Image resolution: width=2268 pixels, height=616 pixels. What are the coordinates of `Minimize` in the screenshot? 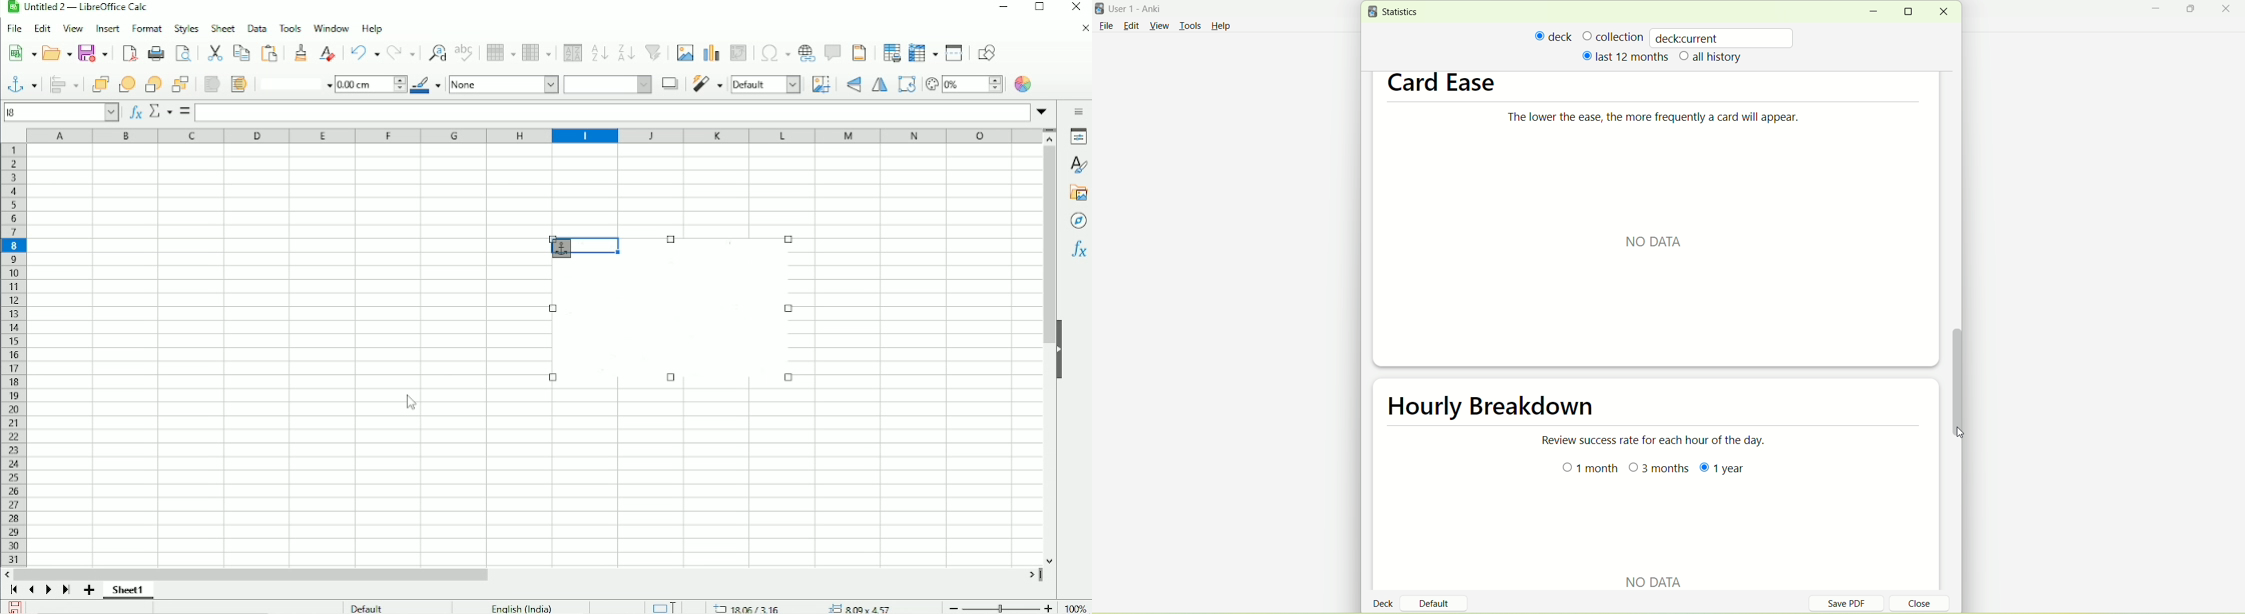 It's located at (1001, 8).